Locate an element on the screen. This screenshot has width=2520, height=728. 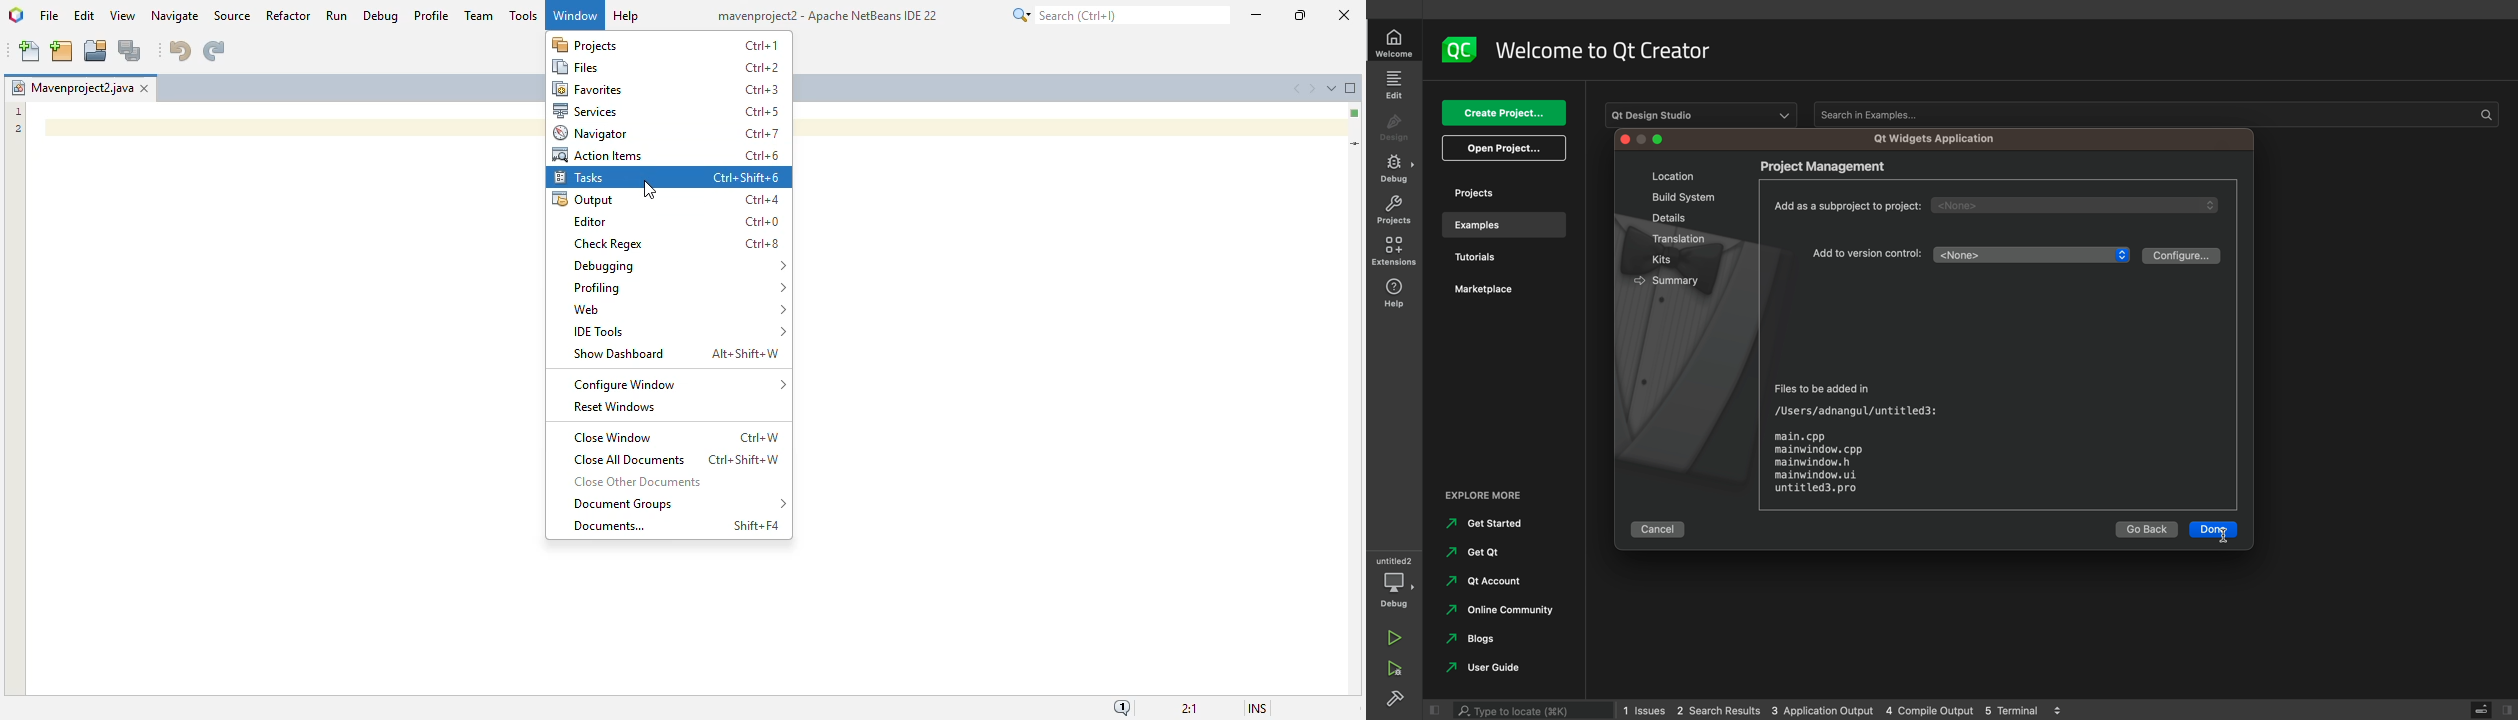
logo is located at coordinates (1461, 50).